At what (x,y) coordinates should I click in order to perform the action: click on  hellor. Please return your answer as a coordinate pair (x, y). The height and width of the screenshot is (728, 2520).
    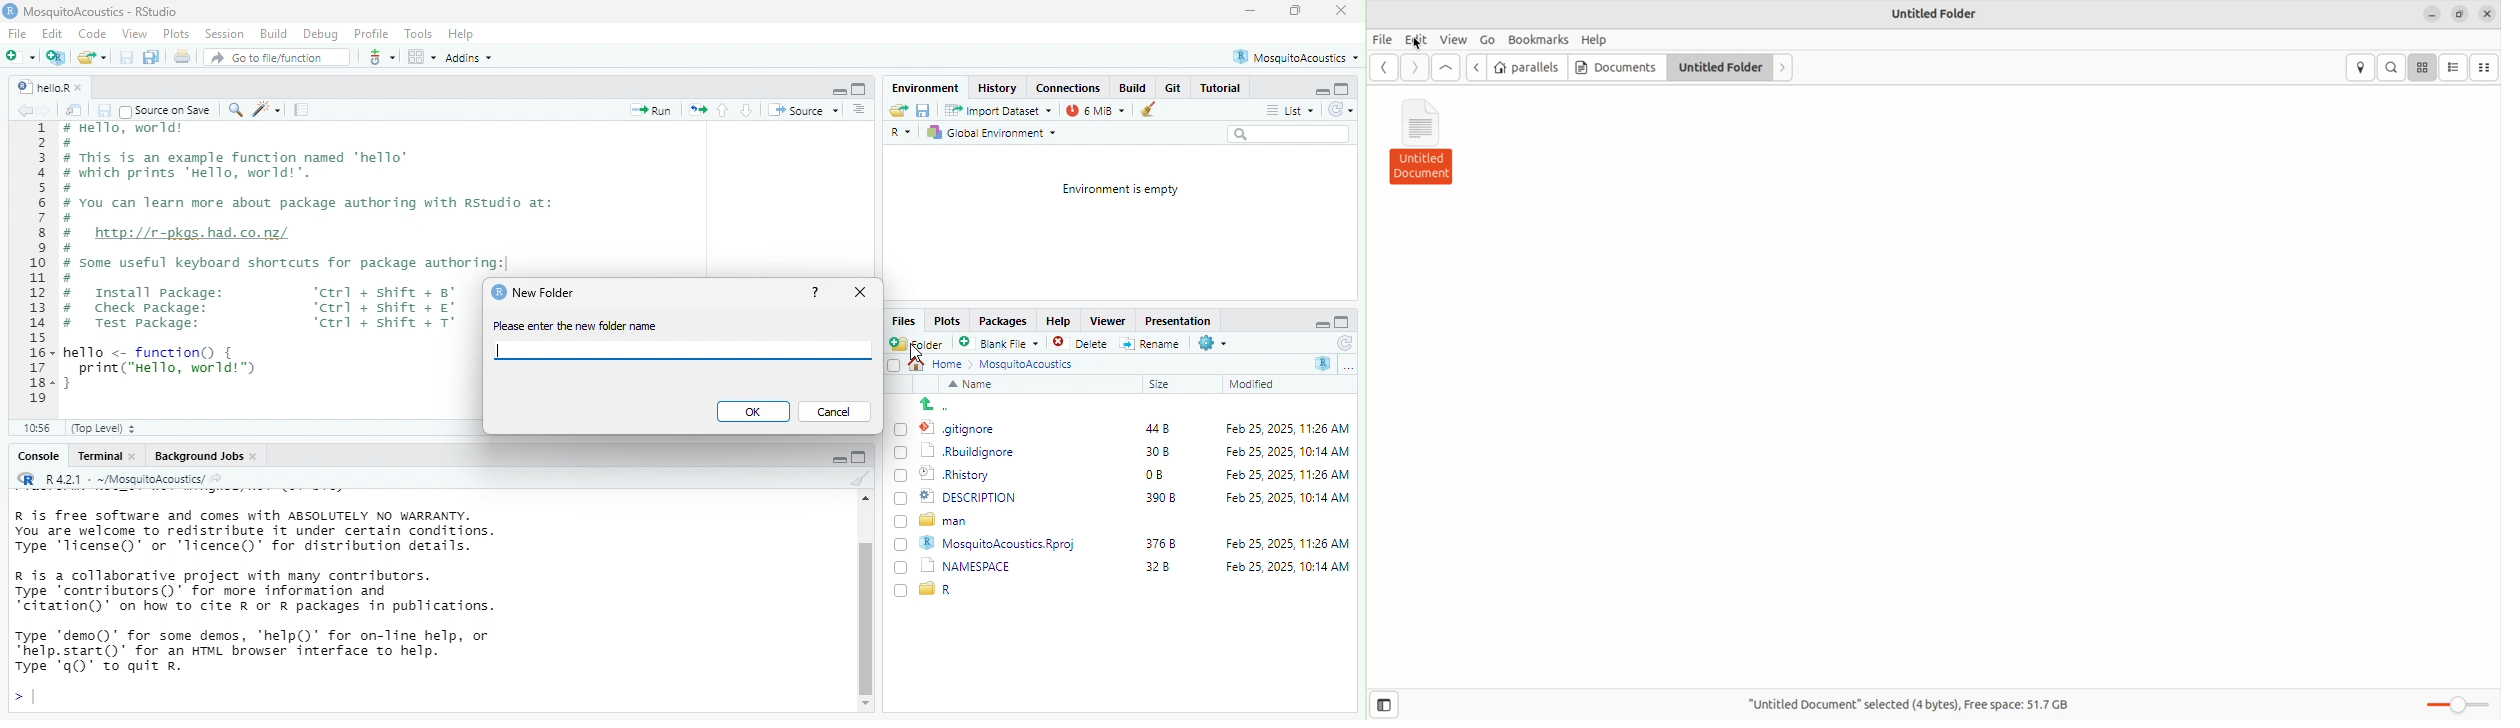
    Looking at the image, I should click on (41, 88).